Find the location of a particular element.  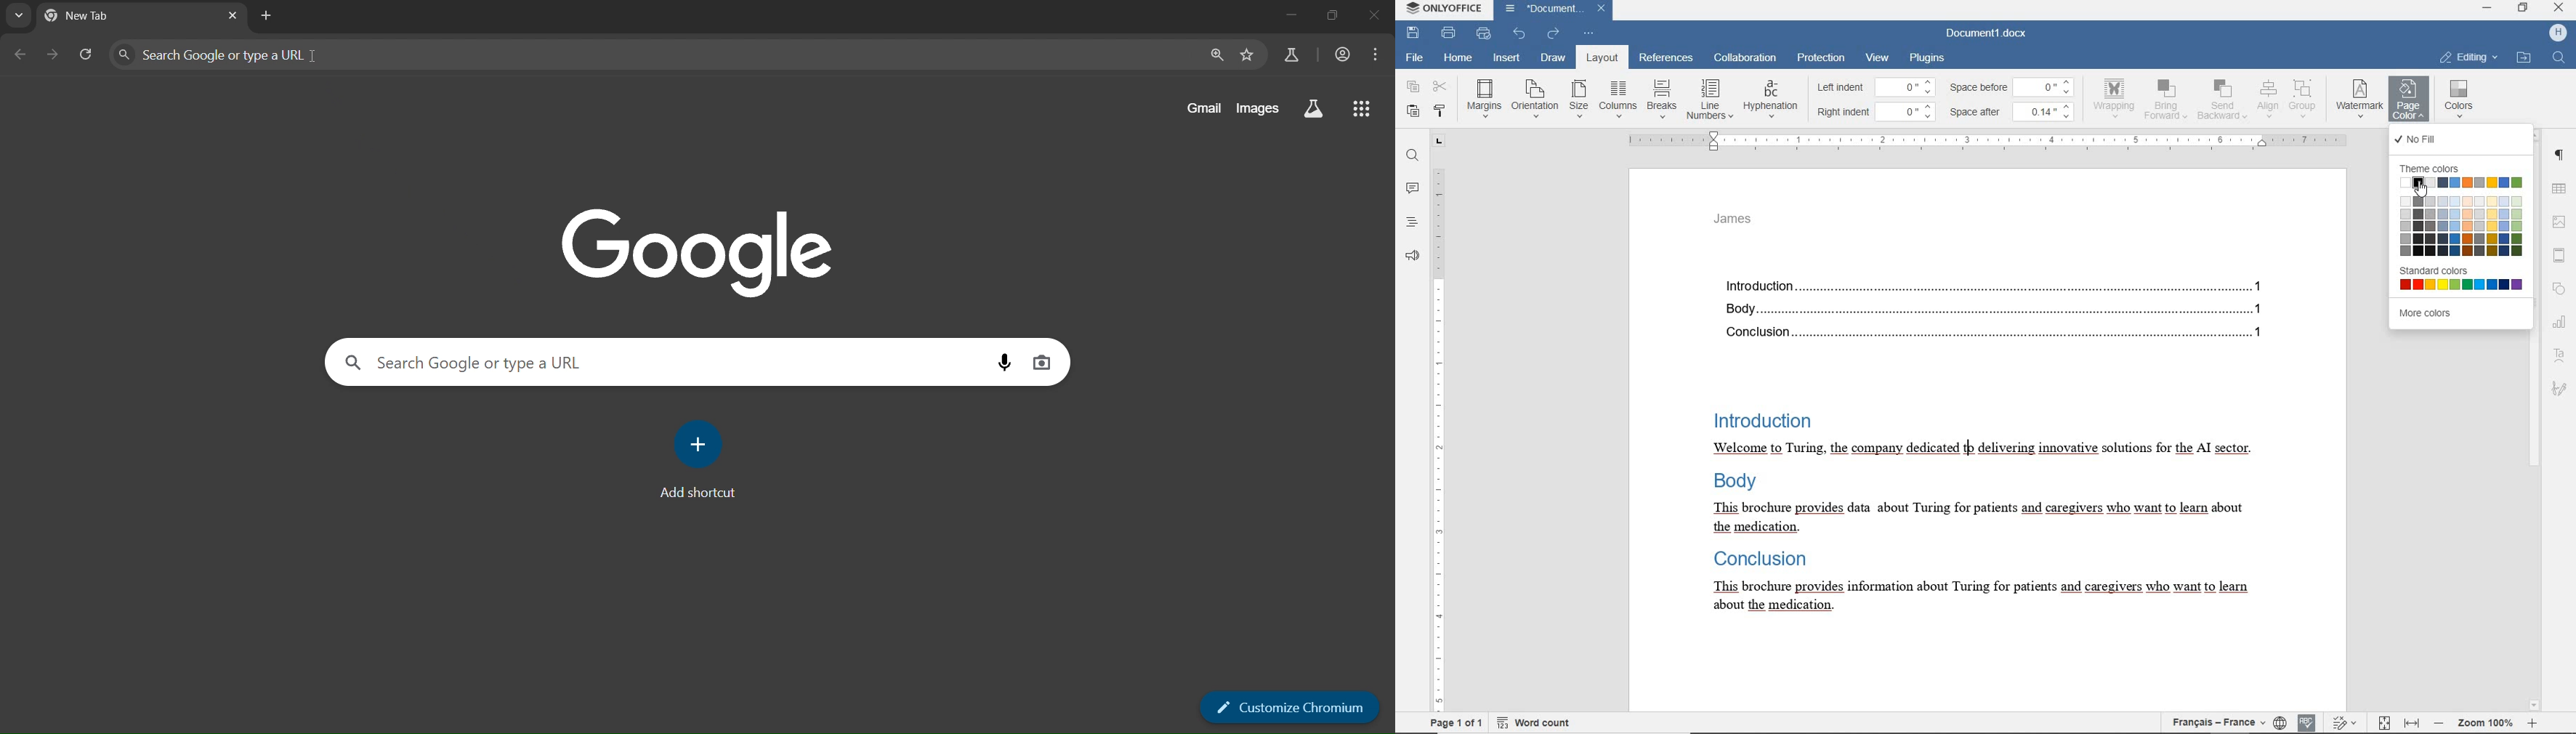

copy style is located at coordinates (1440, 110).